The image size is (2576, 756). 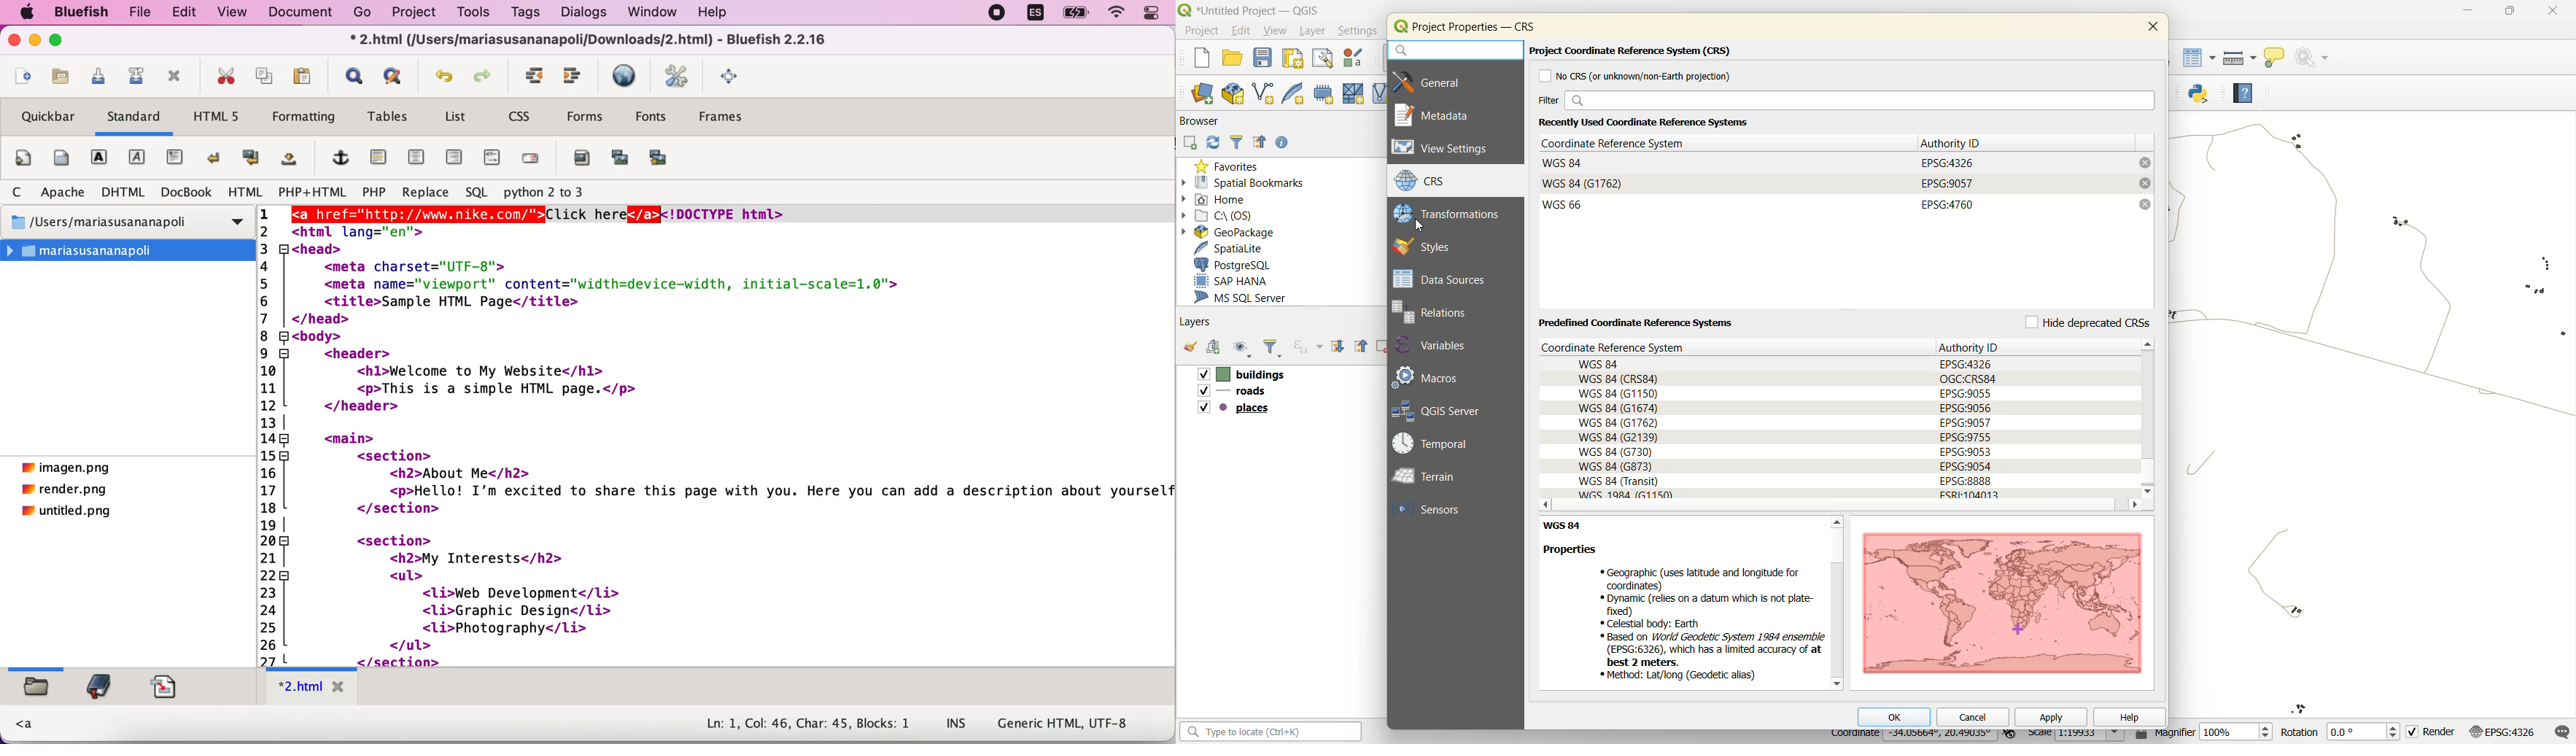 I want to click on center, so click(x=415, y=158).